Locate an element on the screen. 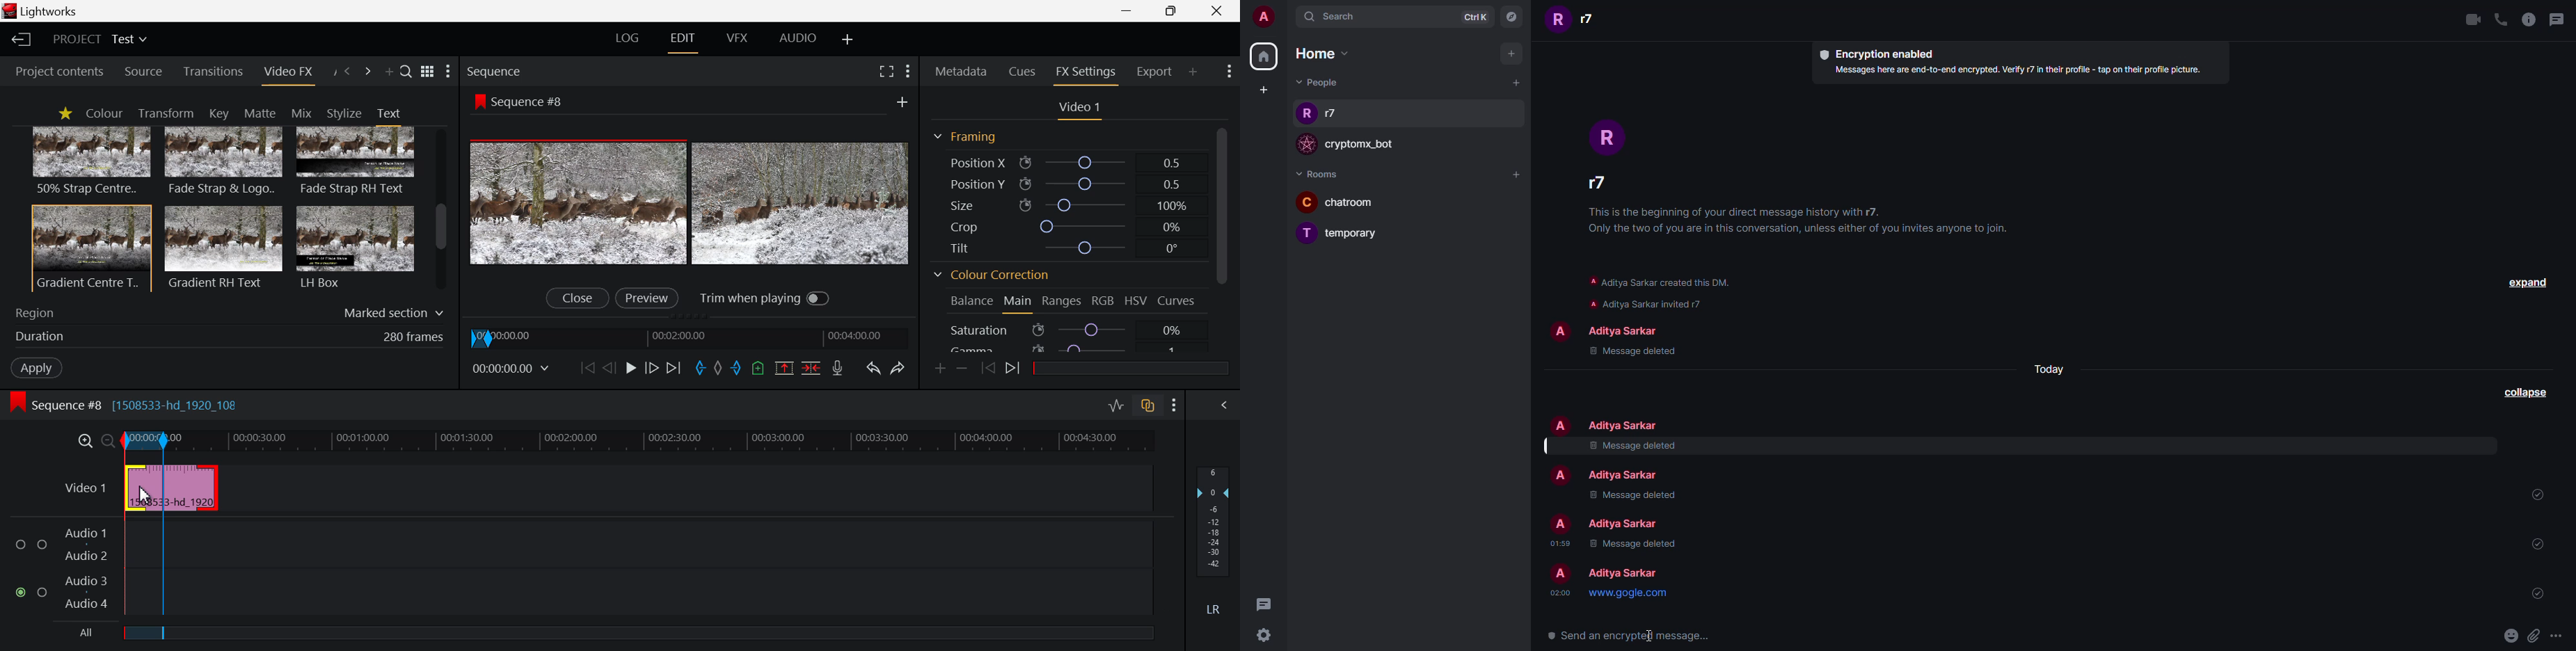  home is located at coordinates (1263, 58).